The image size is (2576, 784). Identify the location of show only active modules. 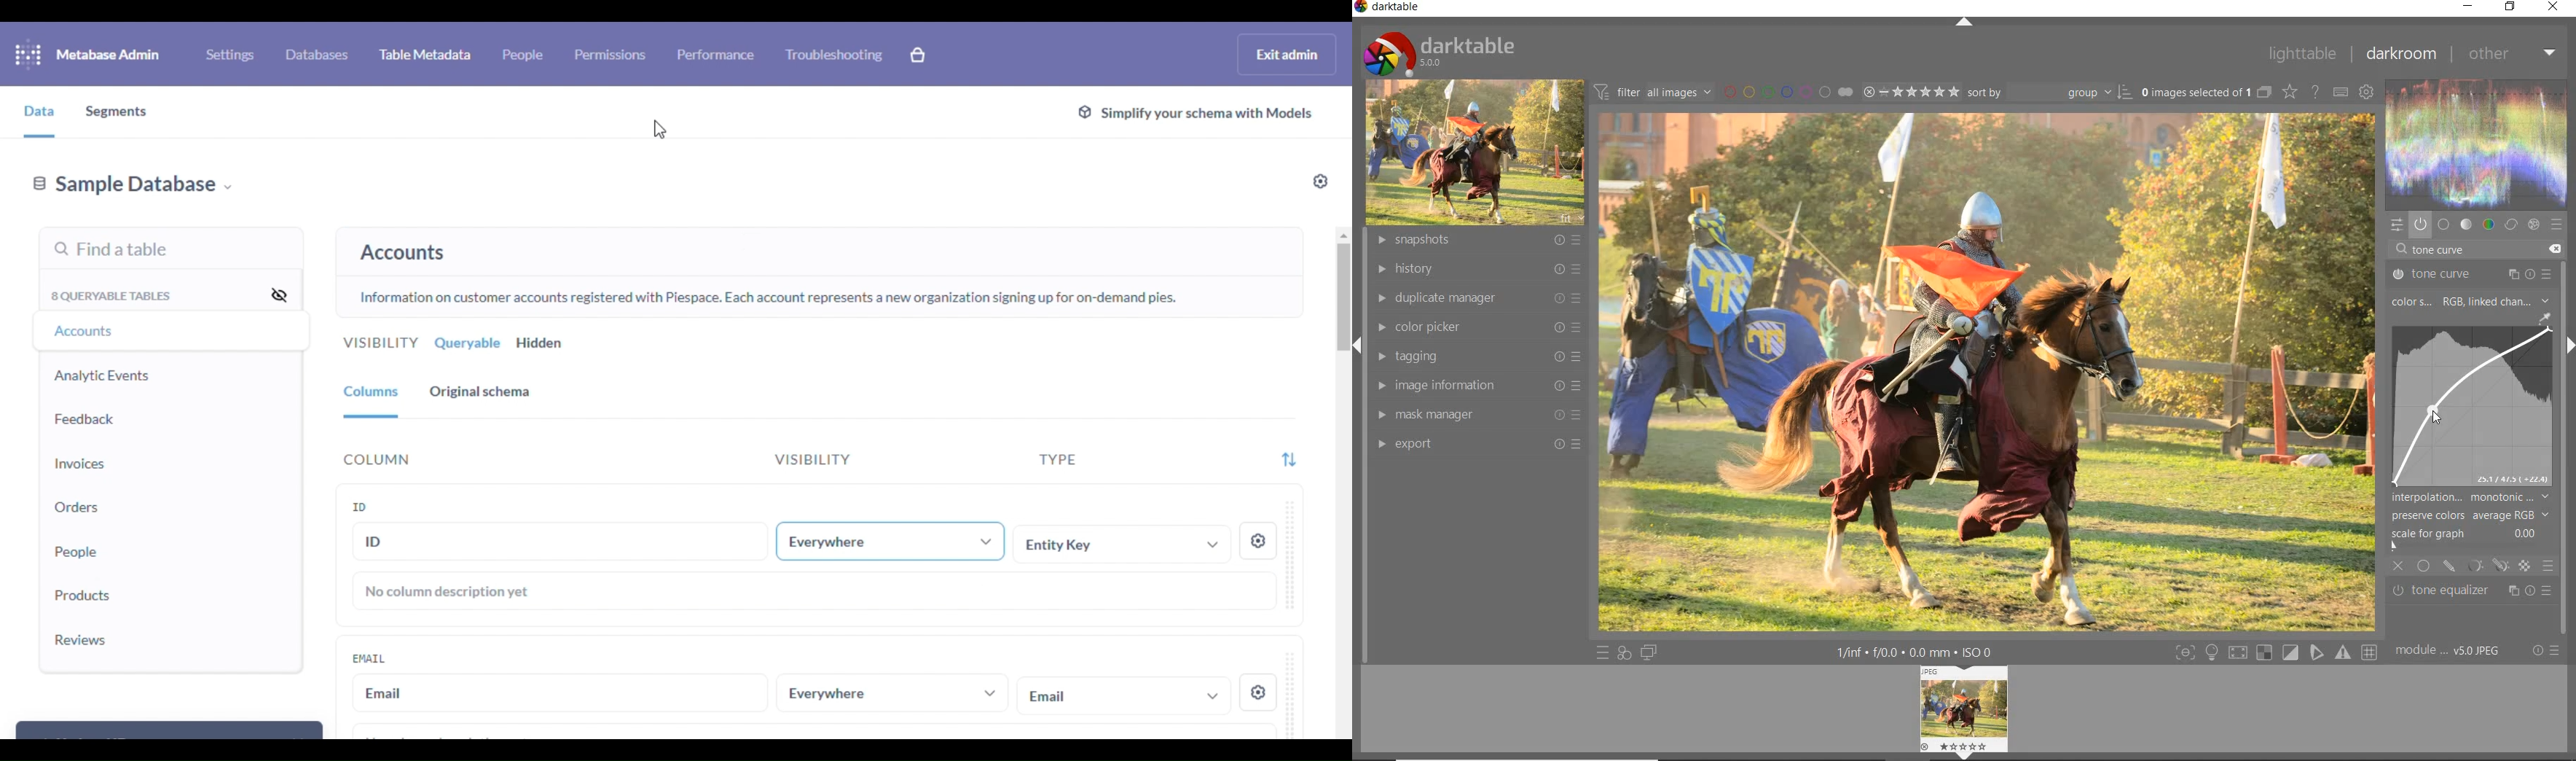
(2420, 225).